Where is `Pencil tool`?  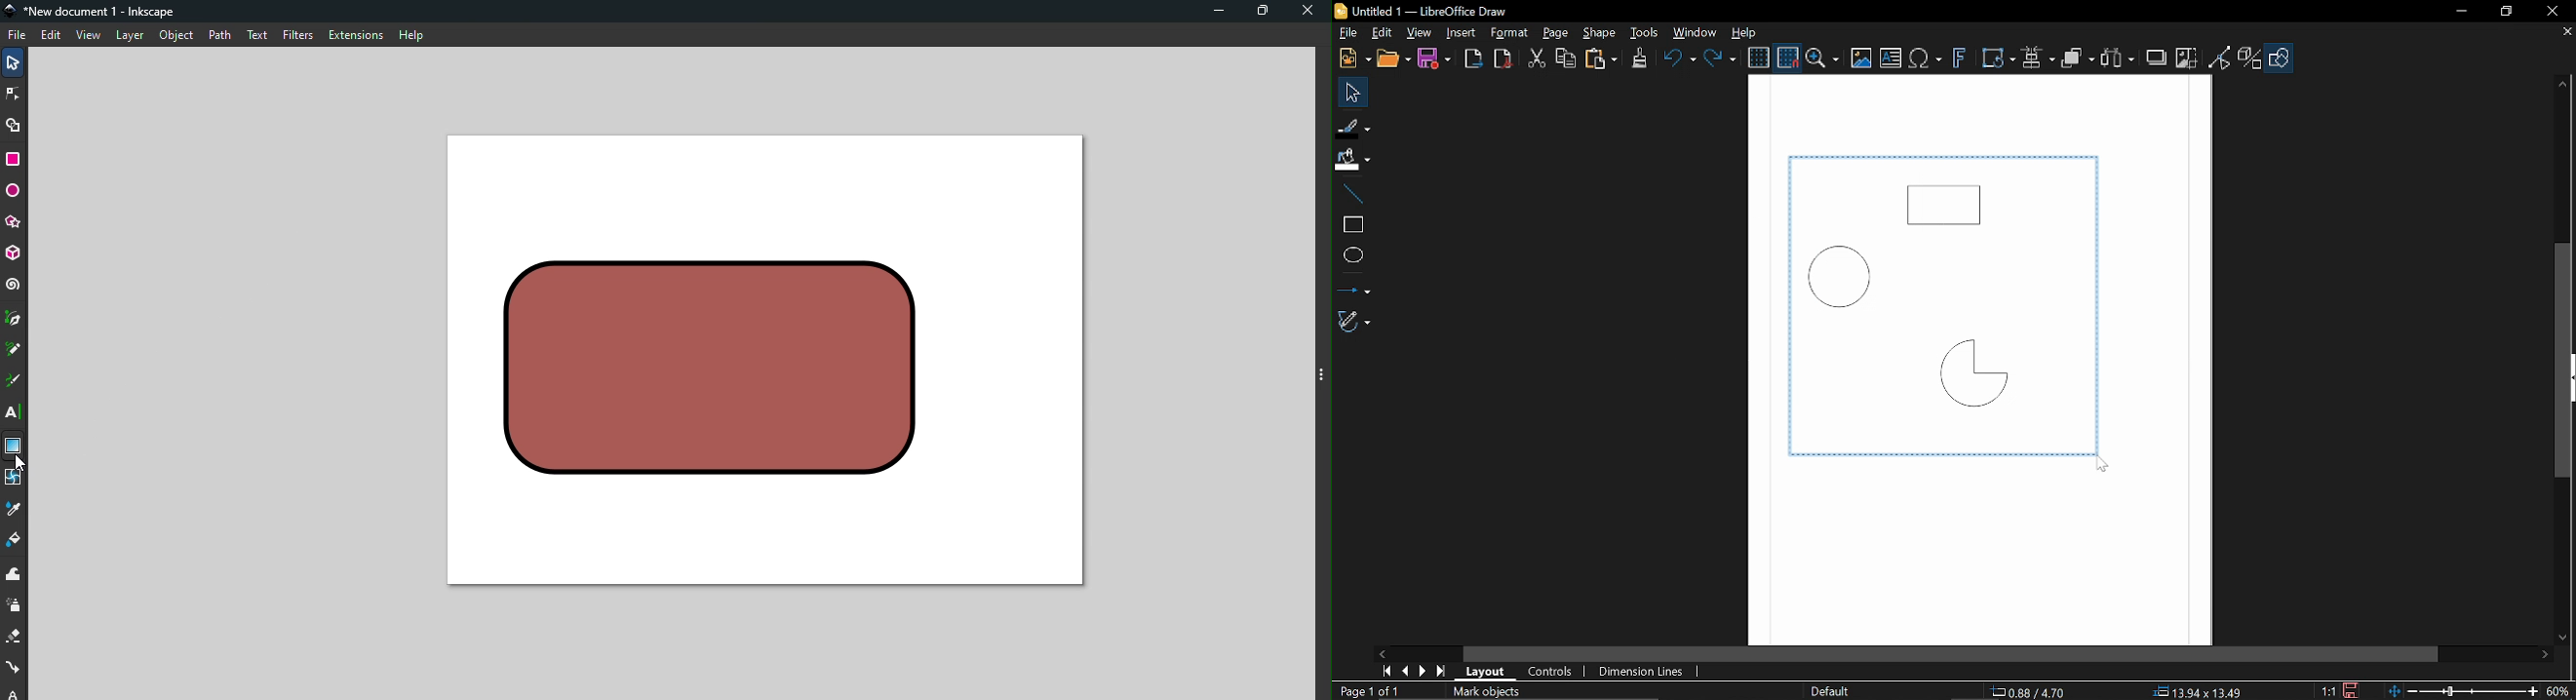 Pencil tool is located at coordinates (14, 351).